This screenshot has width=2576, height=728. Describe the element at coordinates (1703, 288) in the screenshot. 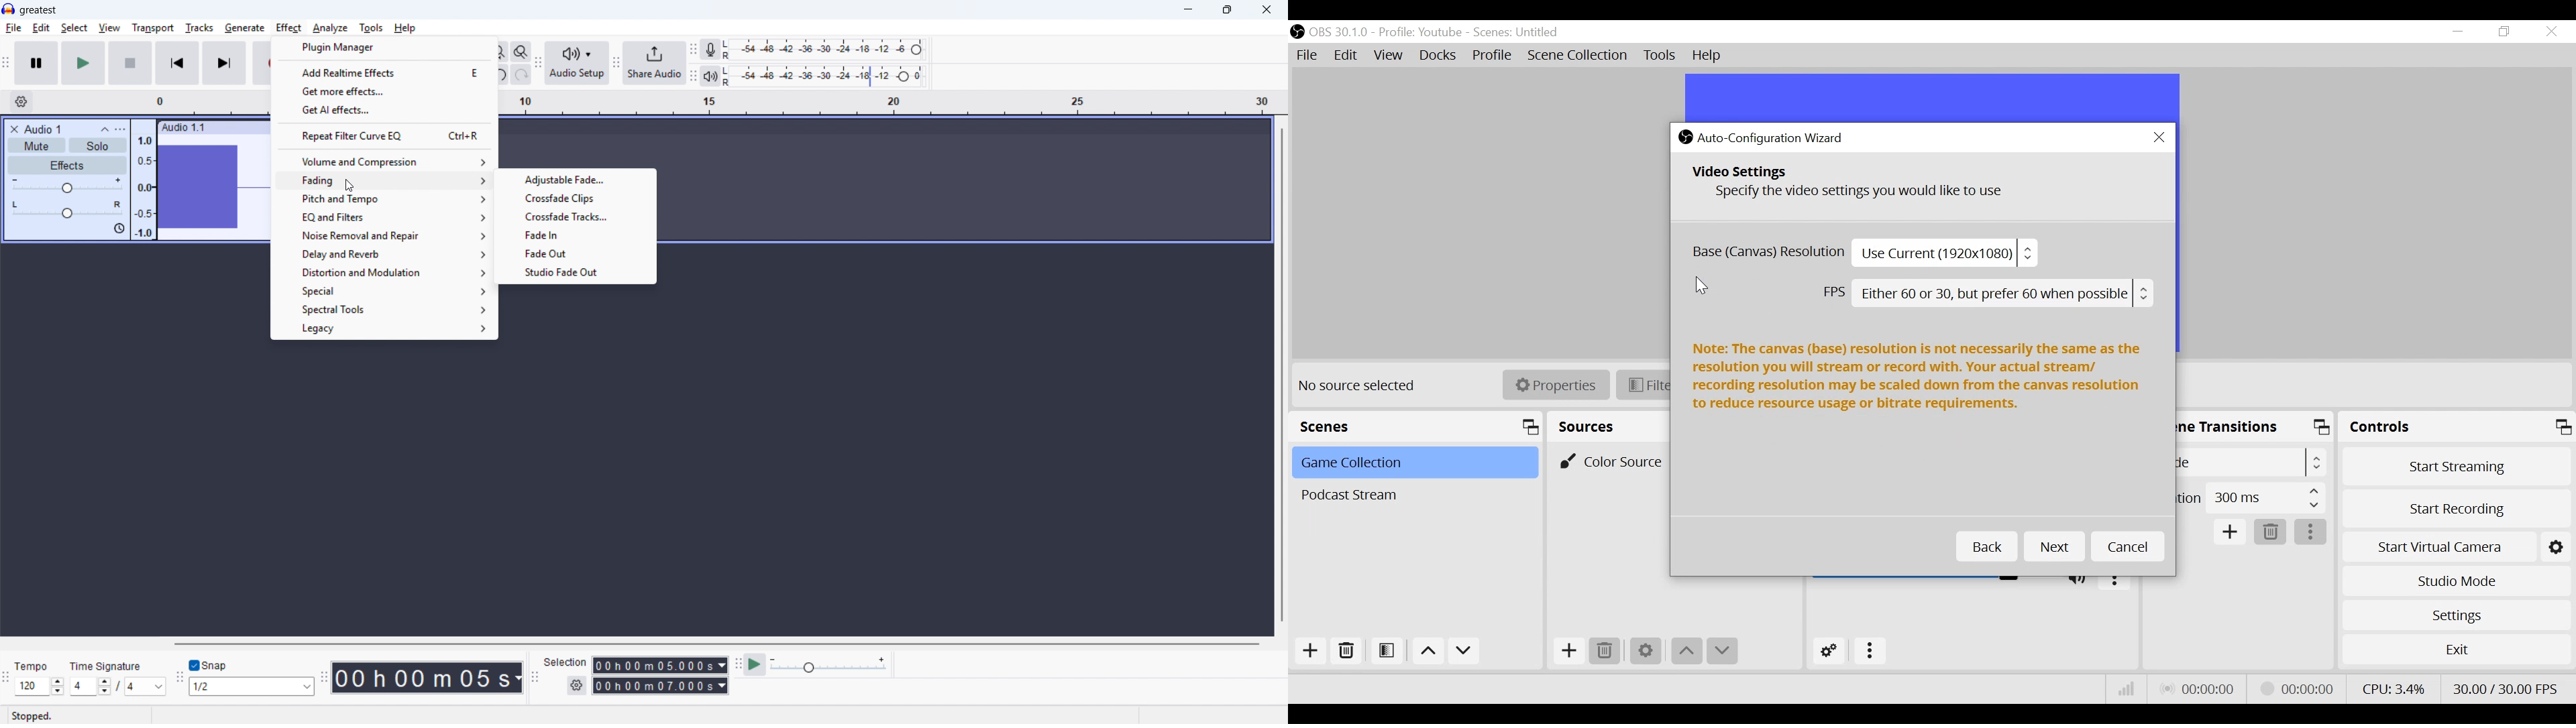

I see `Cursor` at that location.